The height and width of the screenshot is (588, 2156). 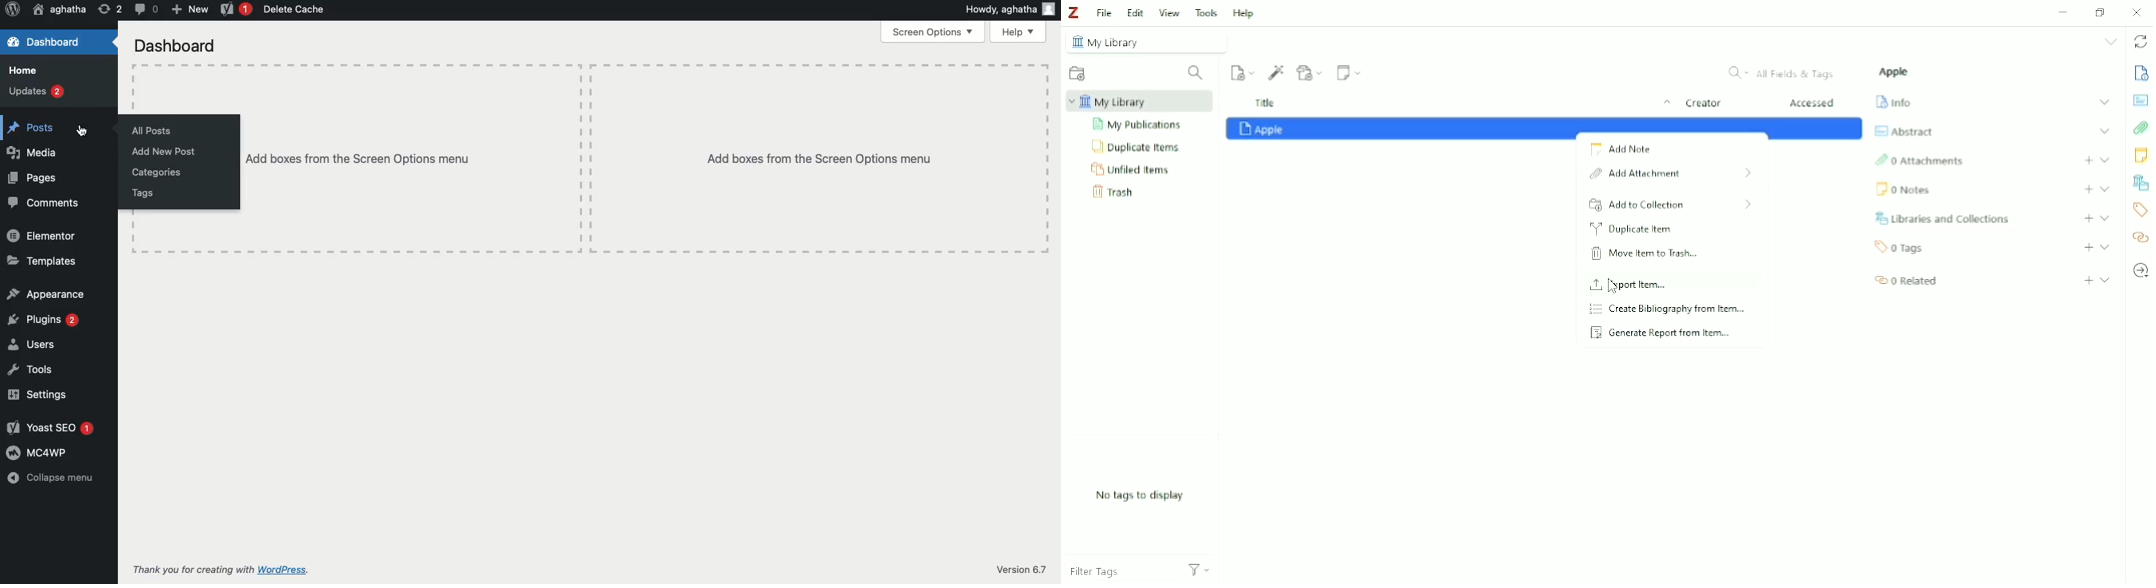 I want to click on Posts, so click(x=61, y=123).